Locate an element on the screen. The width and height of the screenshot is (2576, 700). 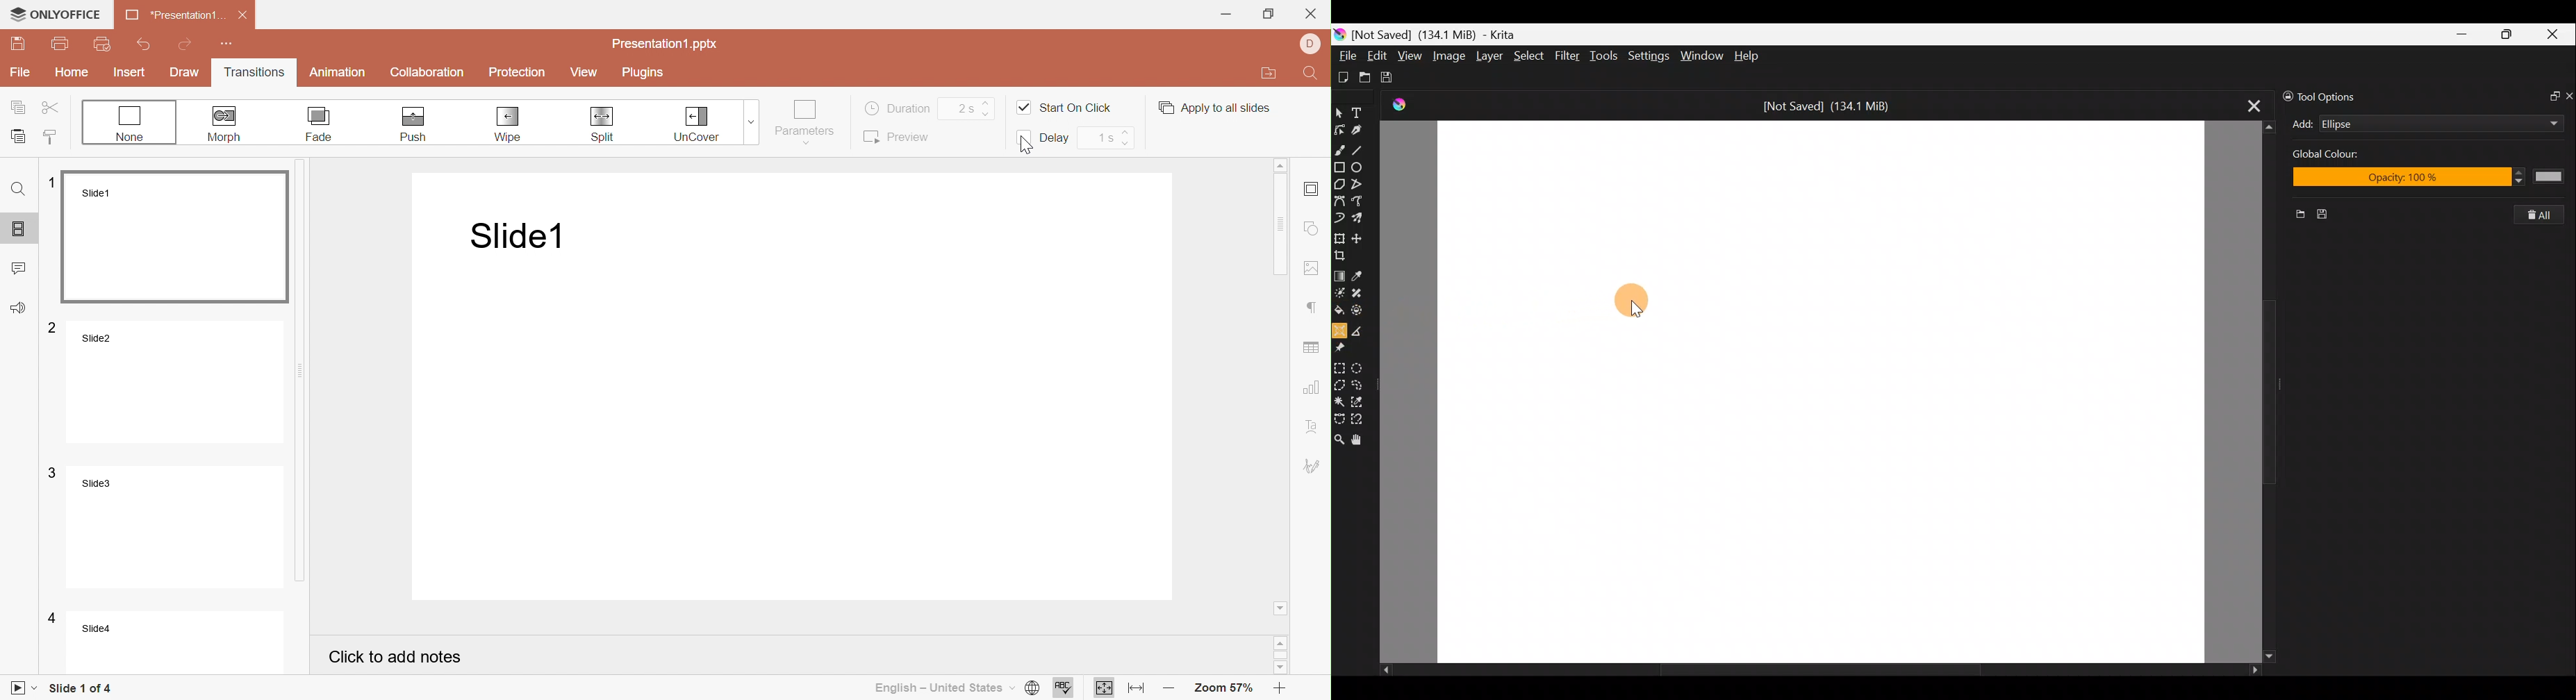
Ellipse is located at coordinates (1362, 168).